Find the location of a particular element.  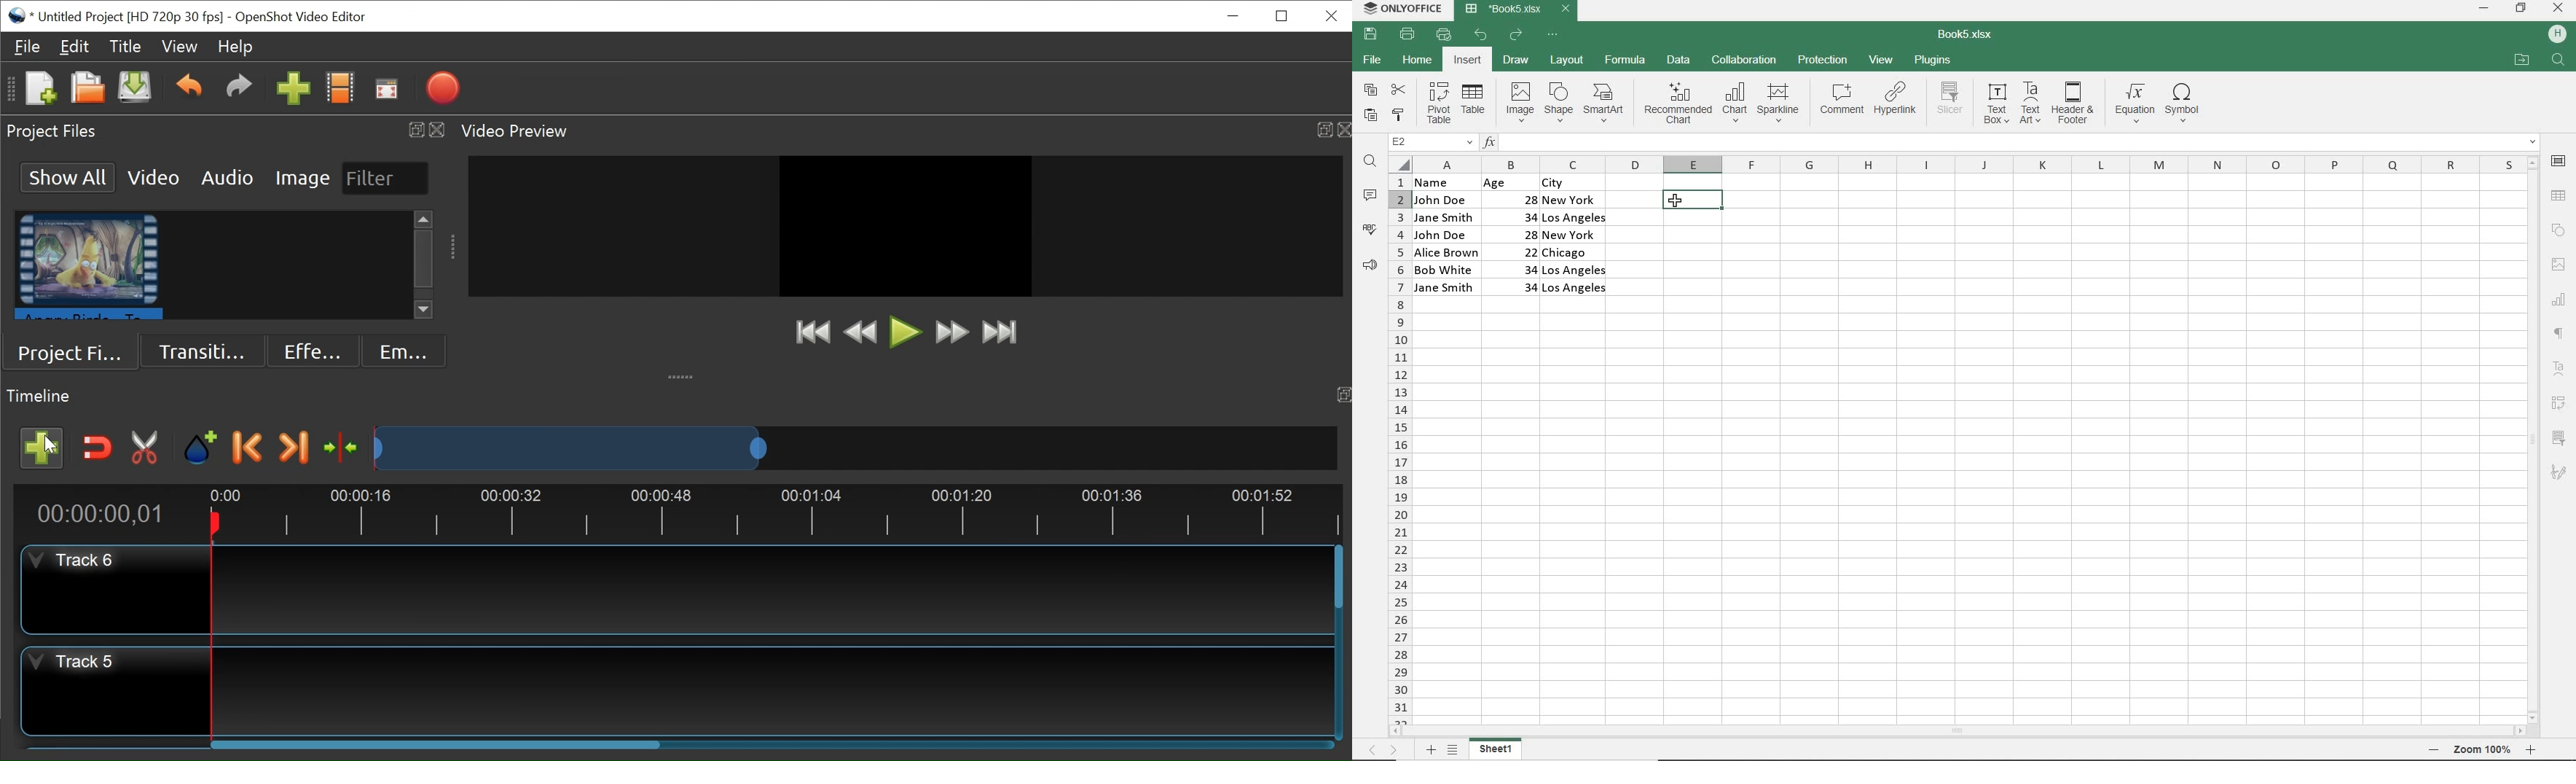

Los Angeles is located at coordinates (1574, 219).